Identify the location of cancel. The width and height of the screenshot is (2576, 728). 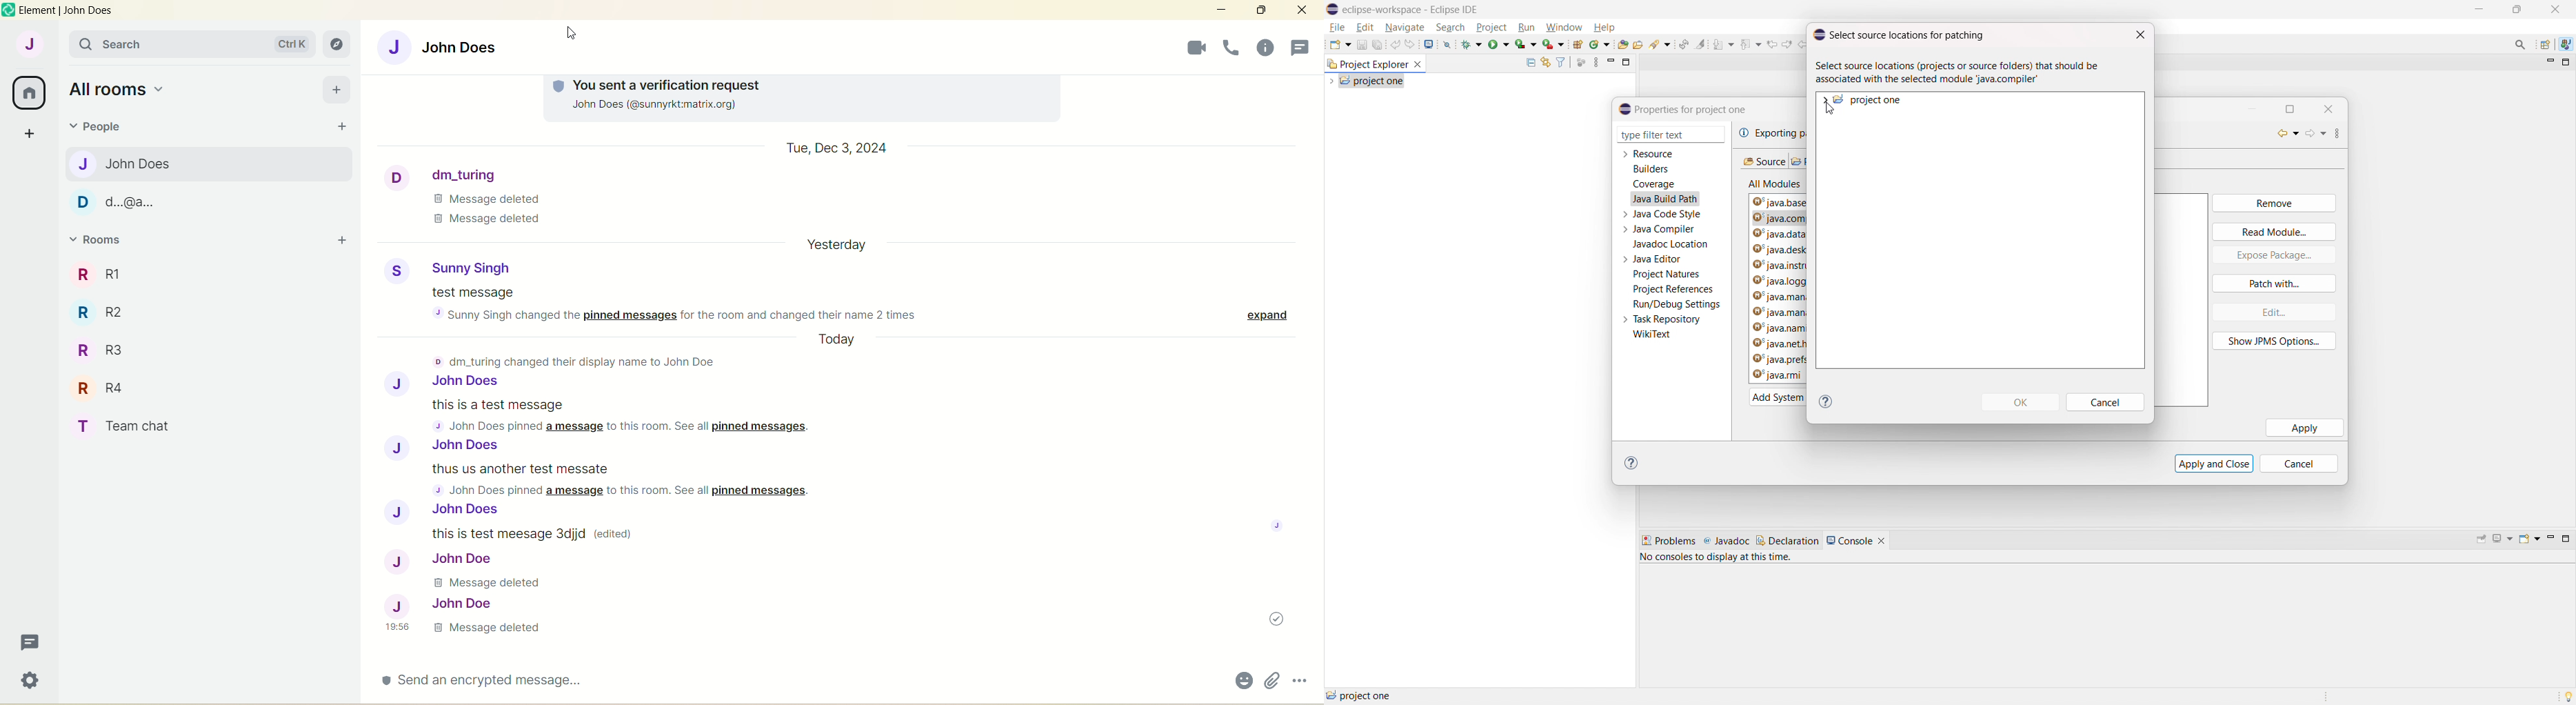
(2305, 463).